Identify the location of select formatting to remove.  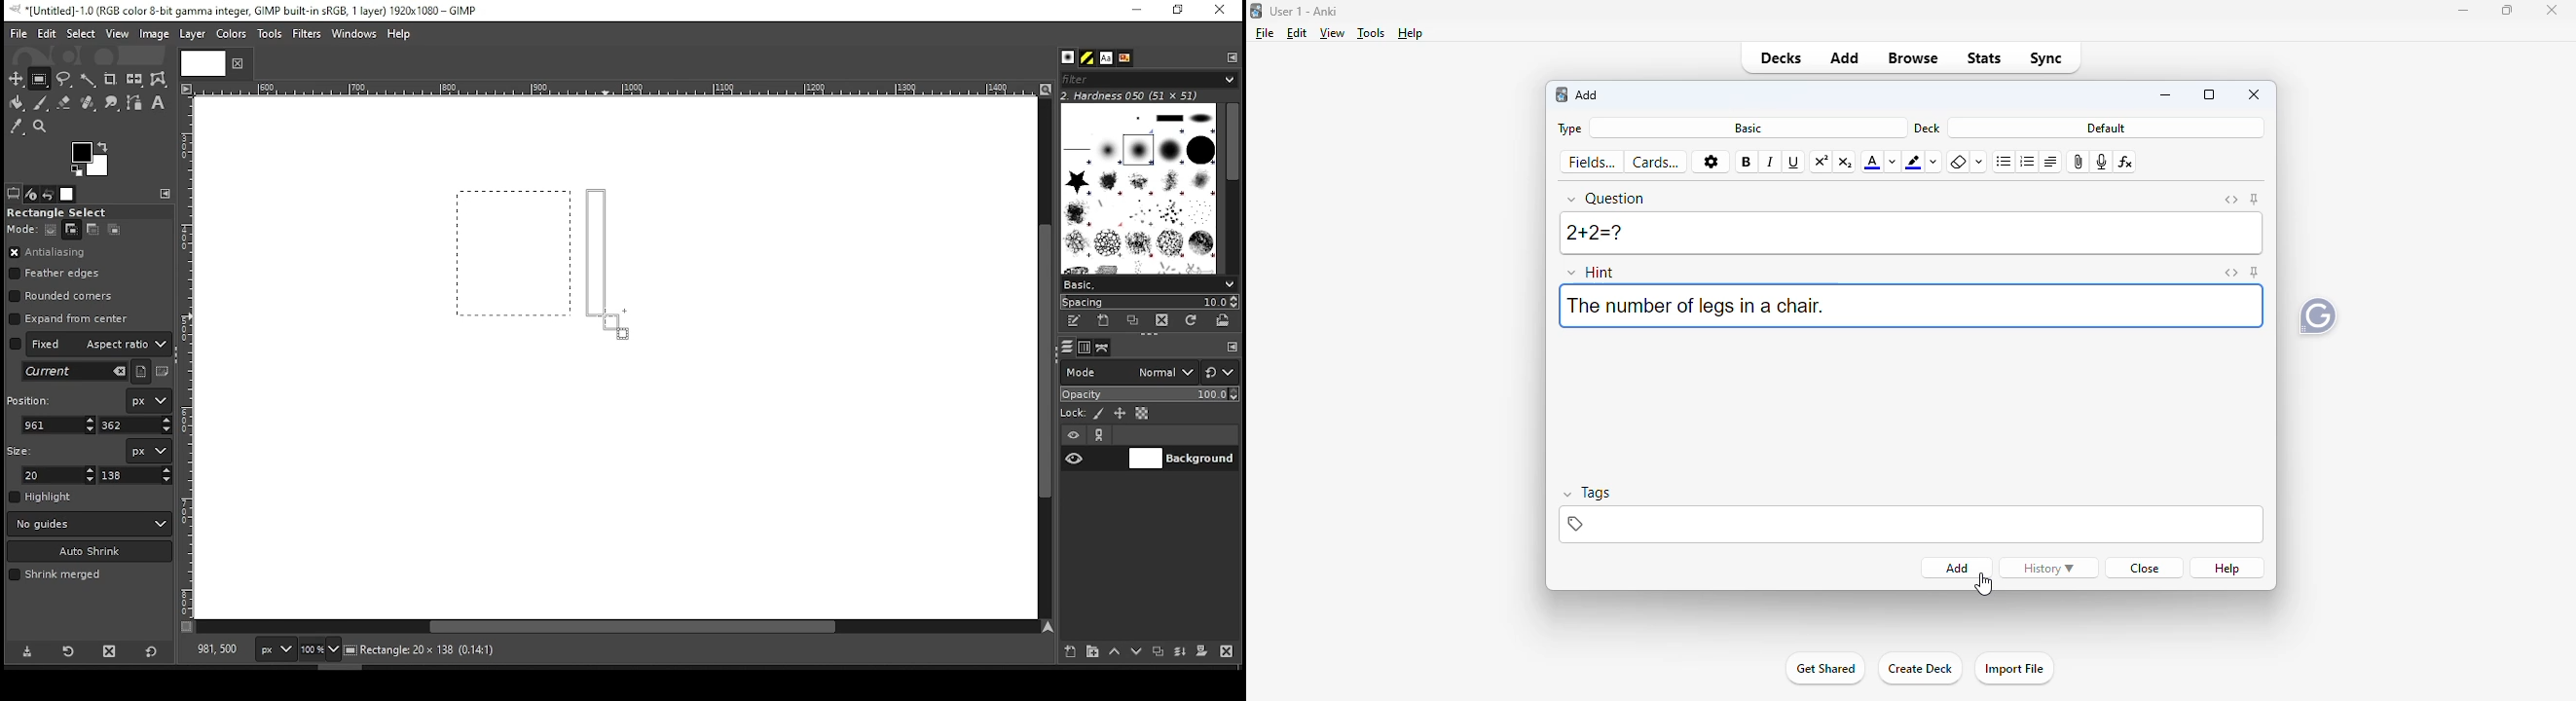
(1980, 163).